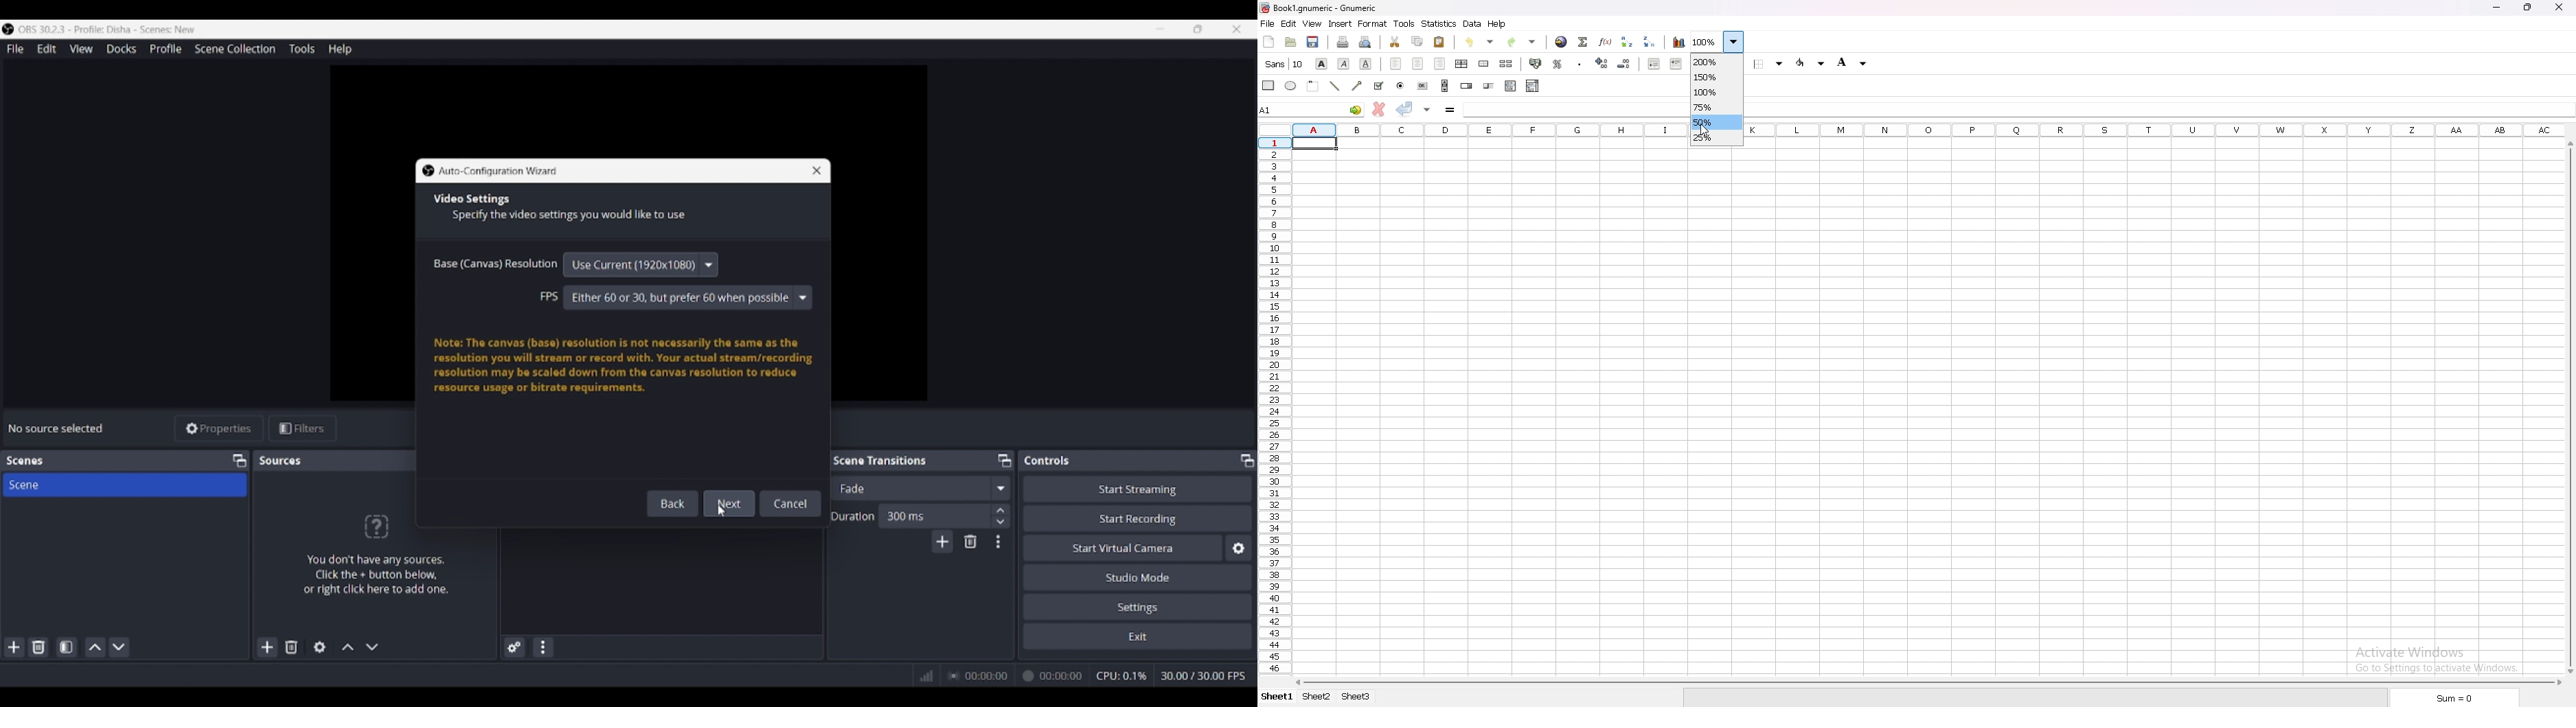  I want to click on print, so click(1343, 42).